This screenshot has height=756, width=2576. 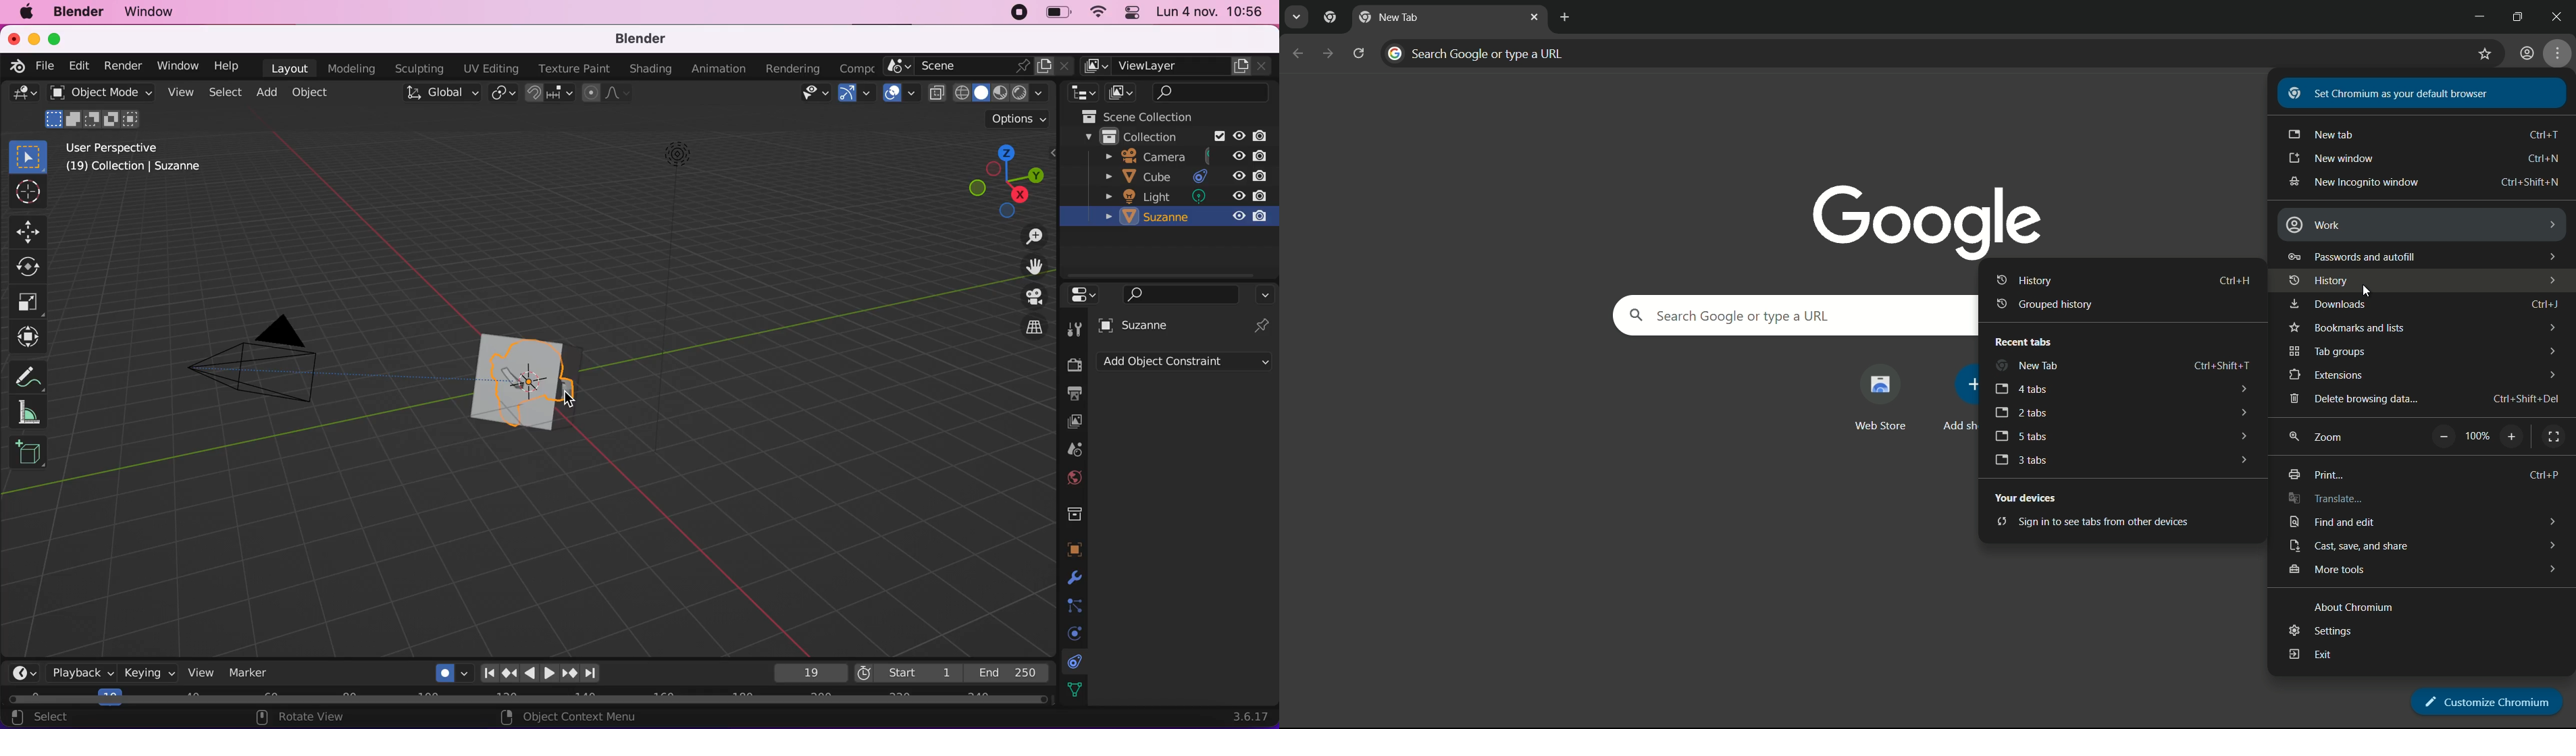 I want to click on pinned tab, so click(x=1330, y=18).